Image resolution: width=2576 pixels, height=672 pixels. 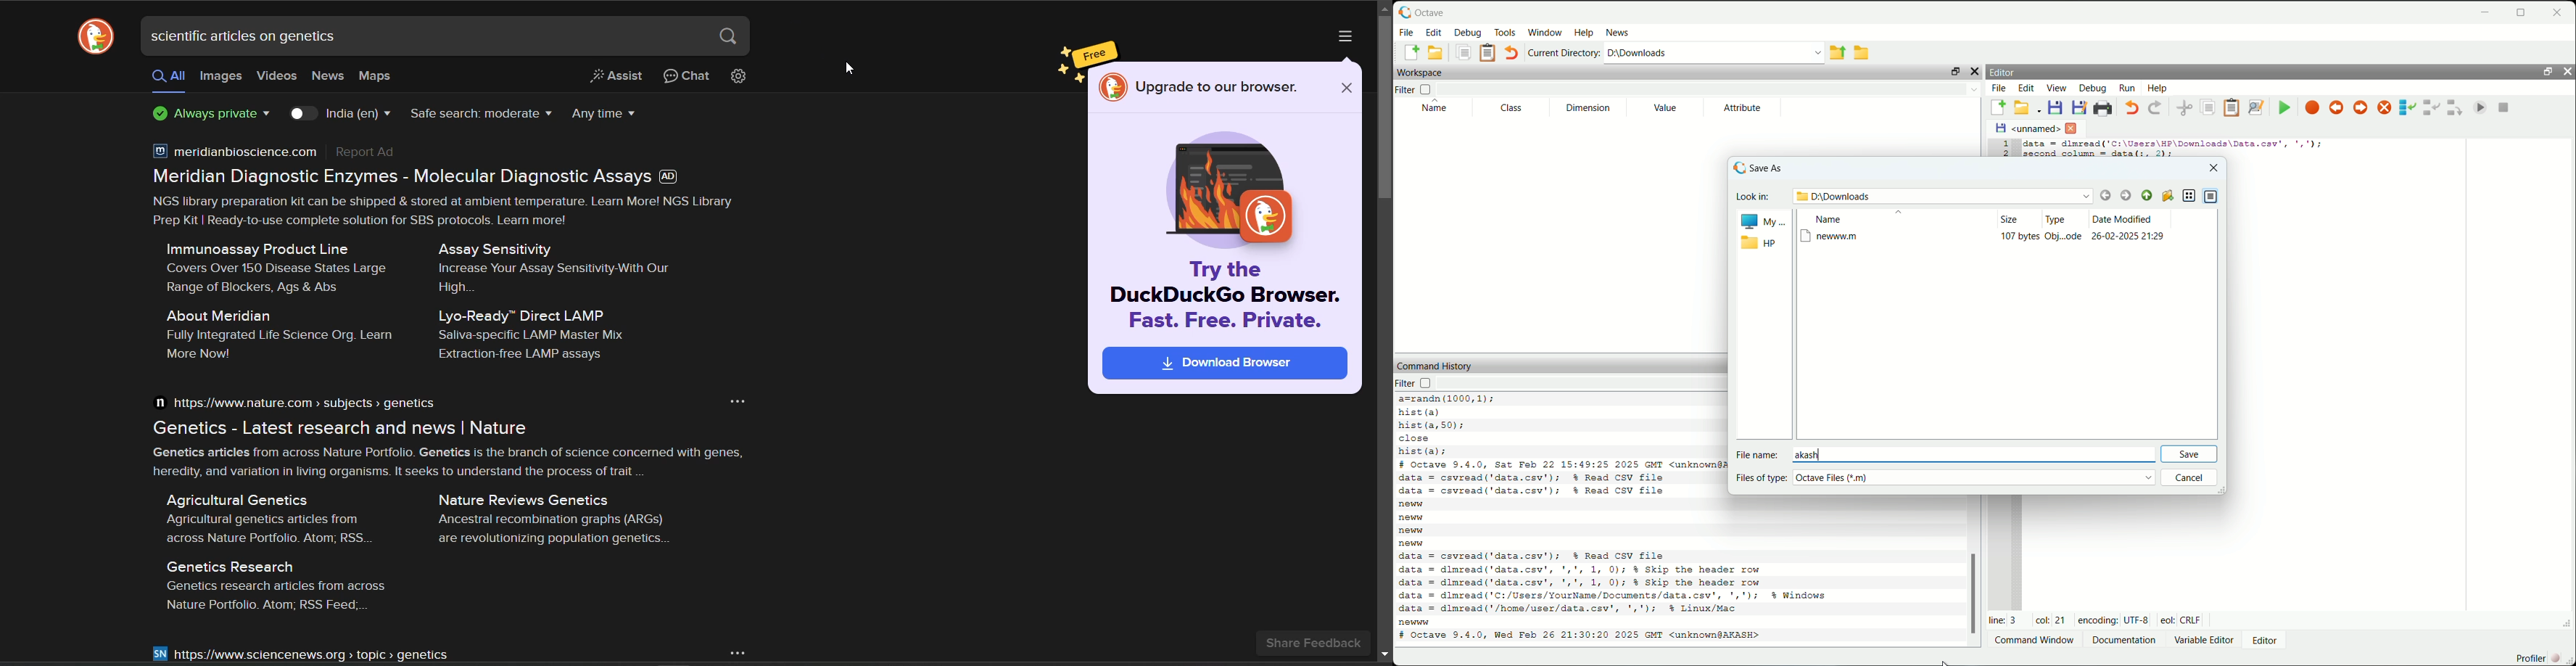 What do you see at coordinates (2212, 197) in the screenshot?
I see `detail view` at bounding box center [2212, 197].